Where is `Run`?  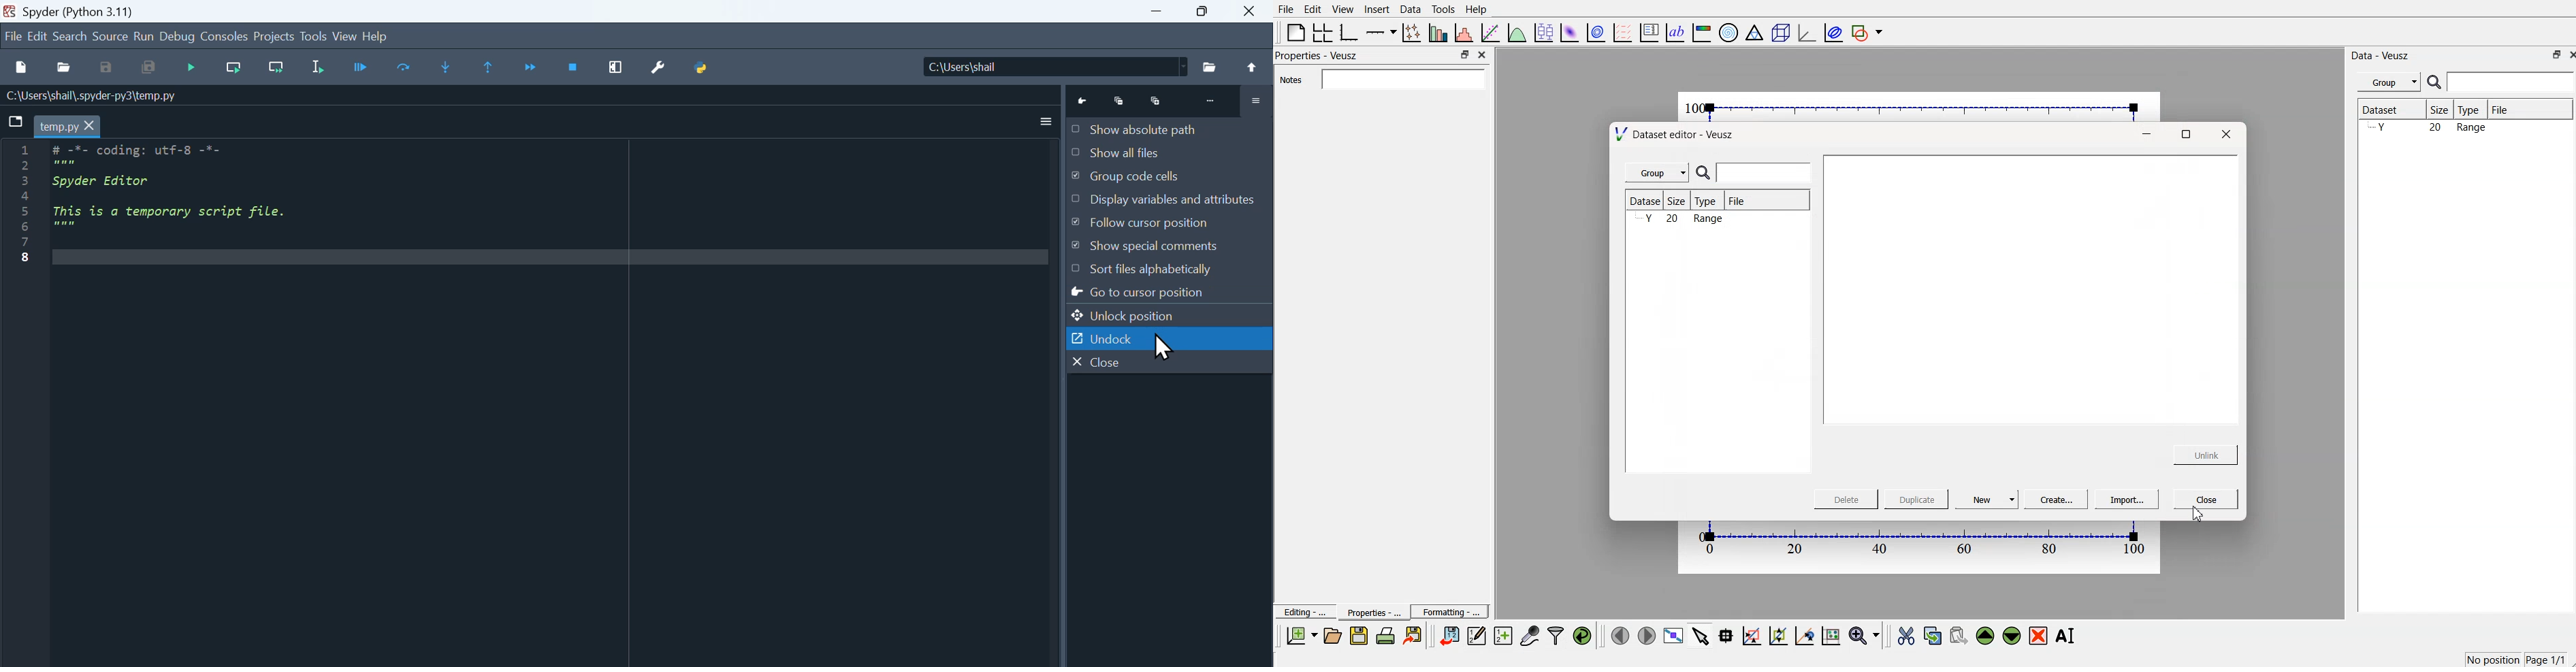 Run is located at coordinates (362, 66).